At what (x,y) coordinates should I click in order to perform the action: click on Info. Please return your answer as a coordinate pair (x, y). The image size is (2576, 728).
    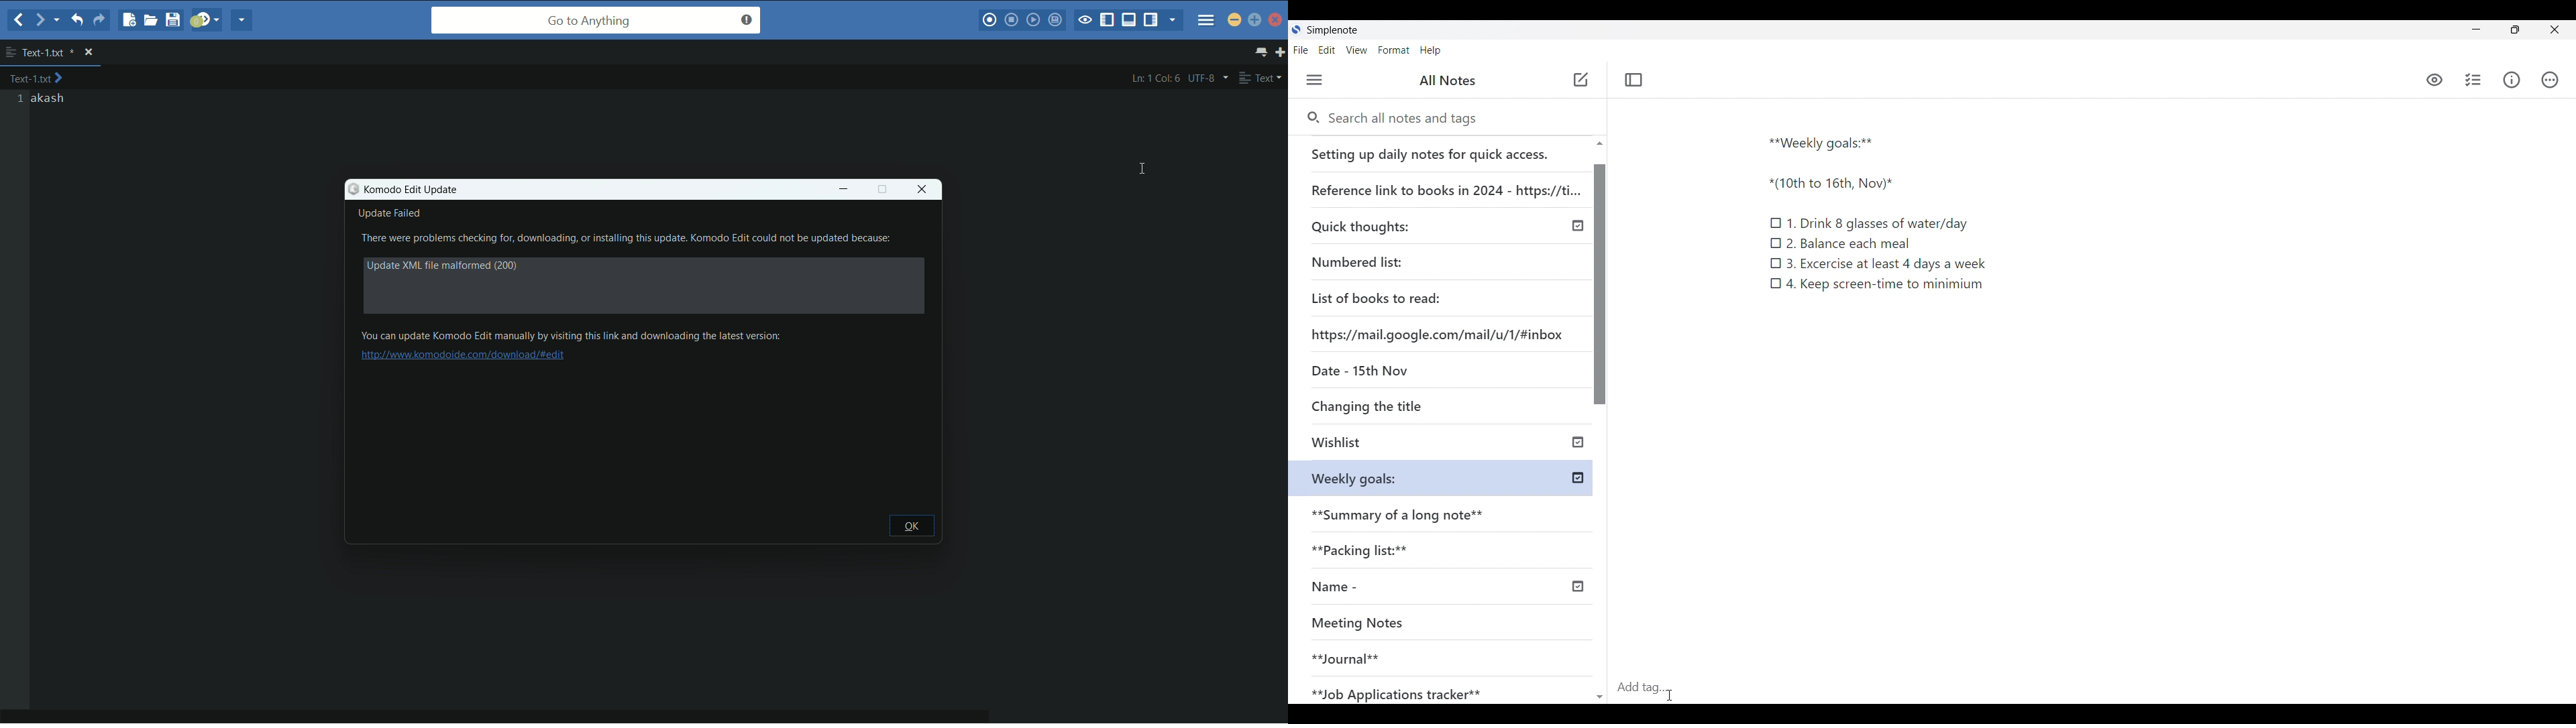
    Looking at the image, I should click on (2511, 80).